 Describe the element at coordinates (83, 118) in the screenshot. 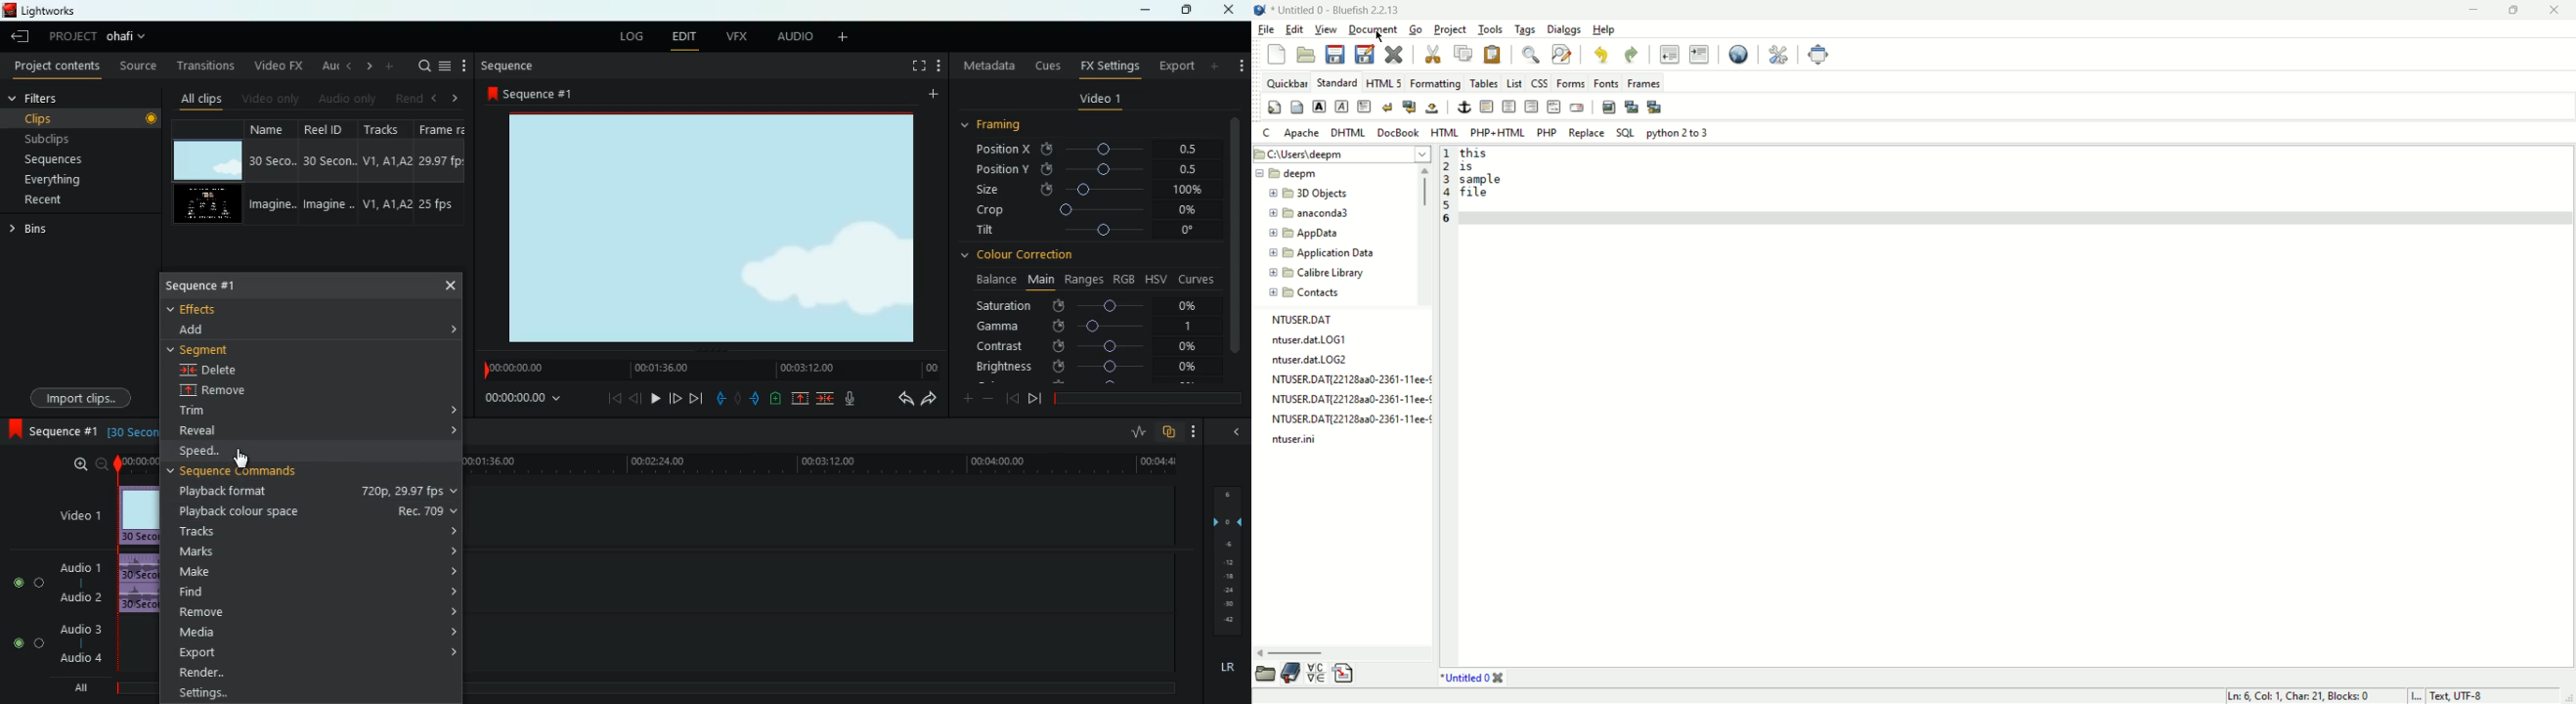

I see `clips` at that location.